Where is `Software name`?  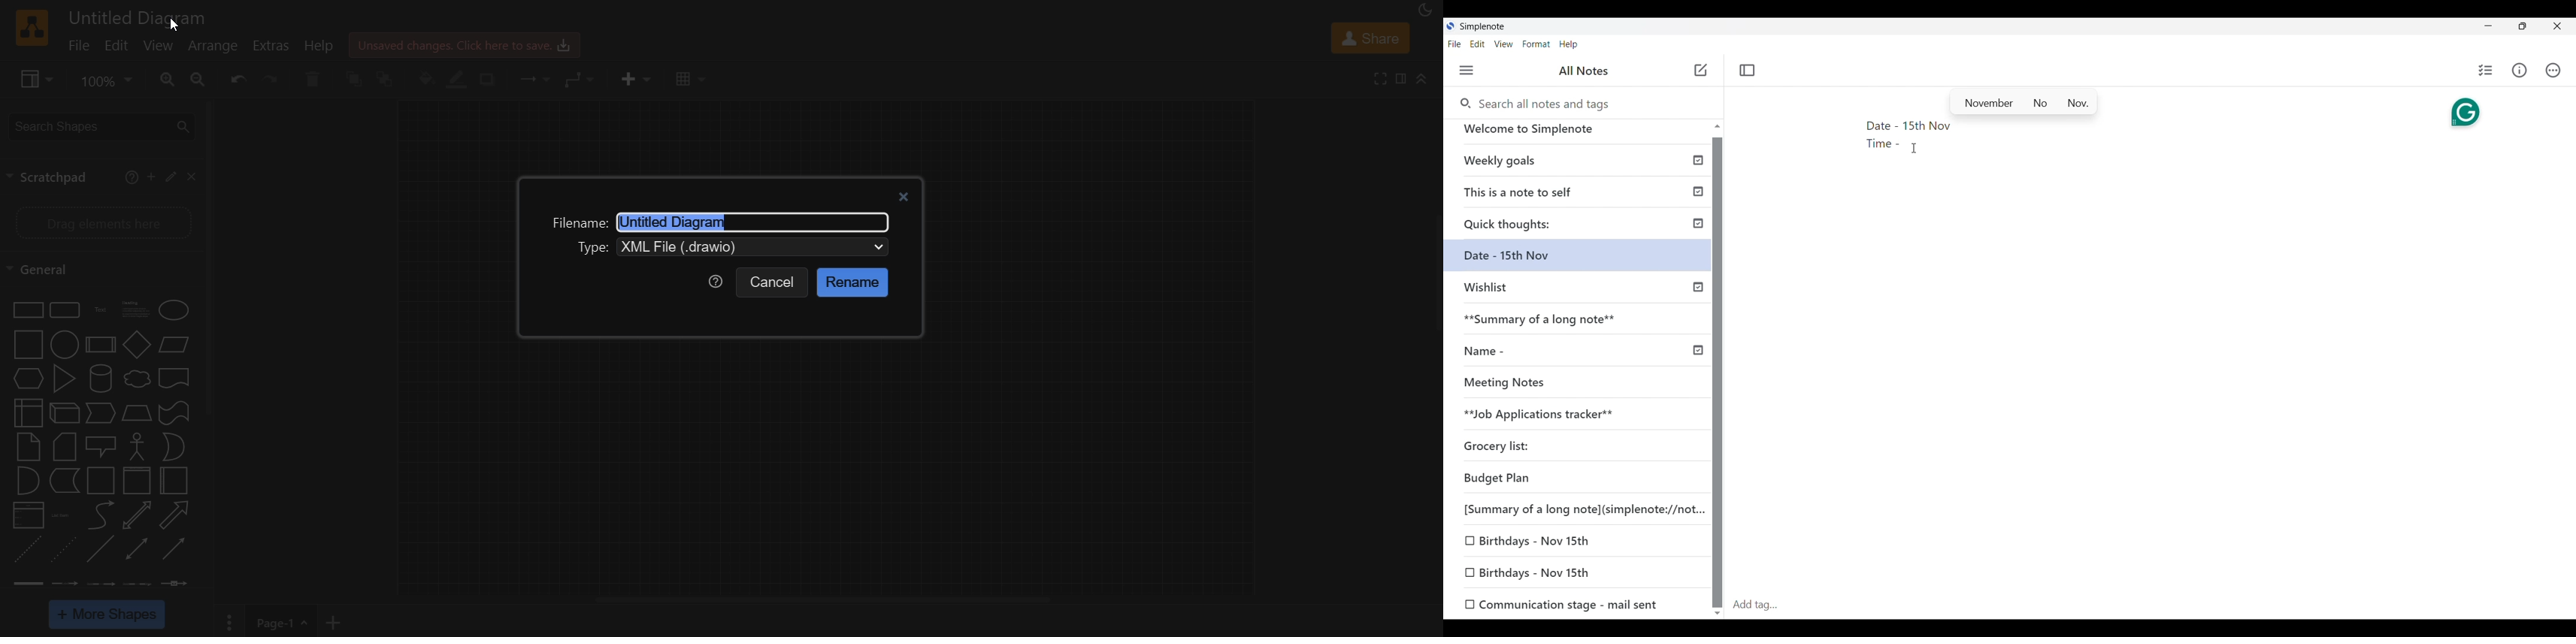
Software name is located at coordinates (1482, 27).